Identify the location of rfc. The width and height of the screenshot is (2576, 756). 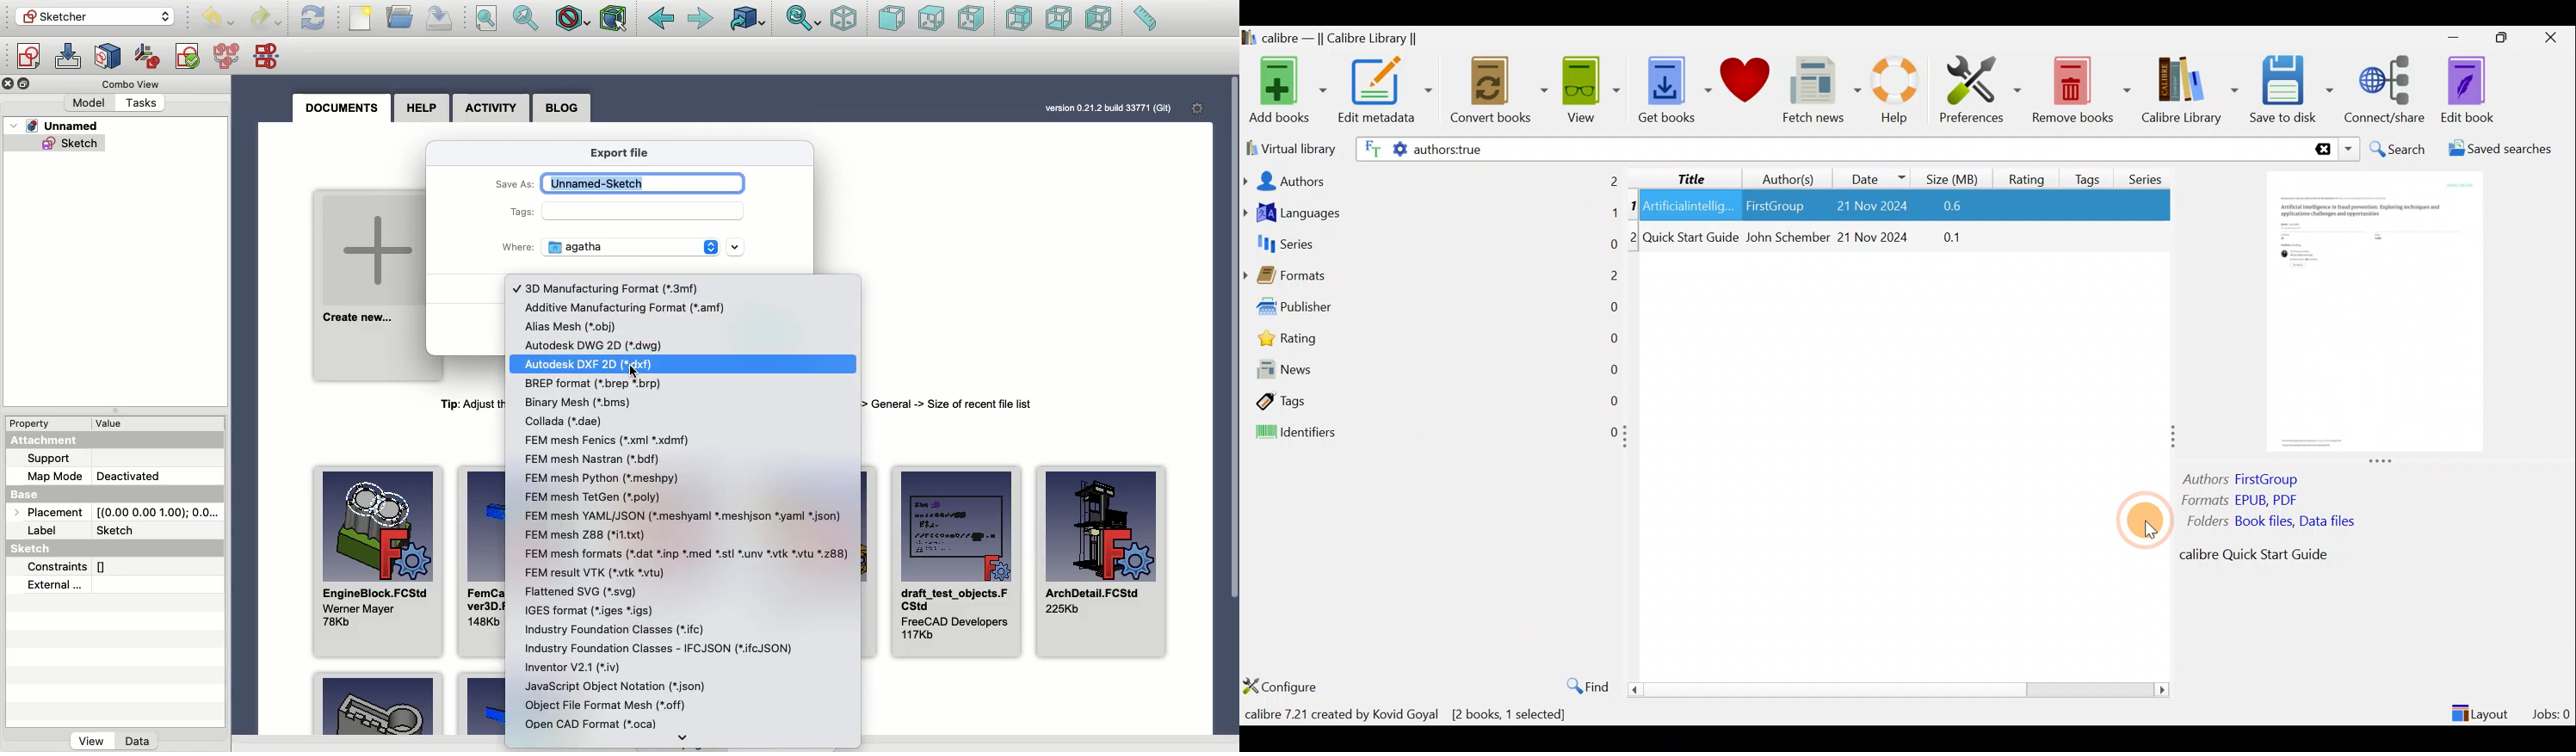
(618, 631).